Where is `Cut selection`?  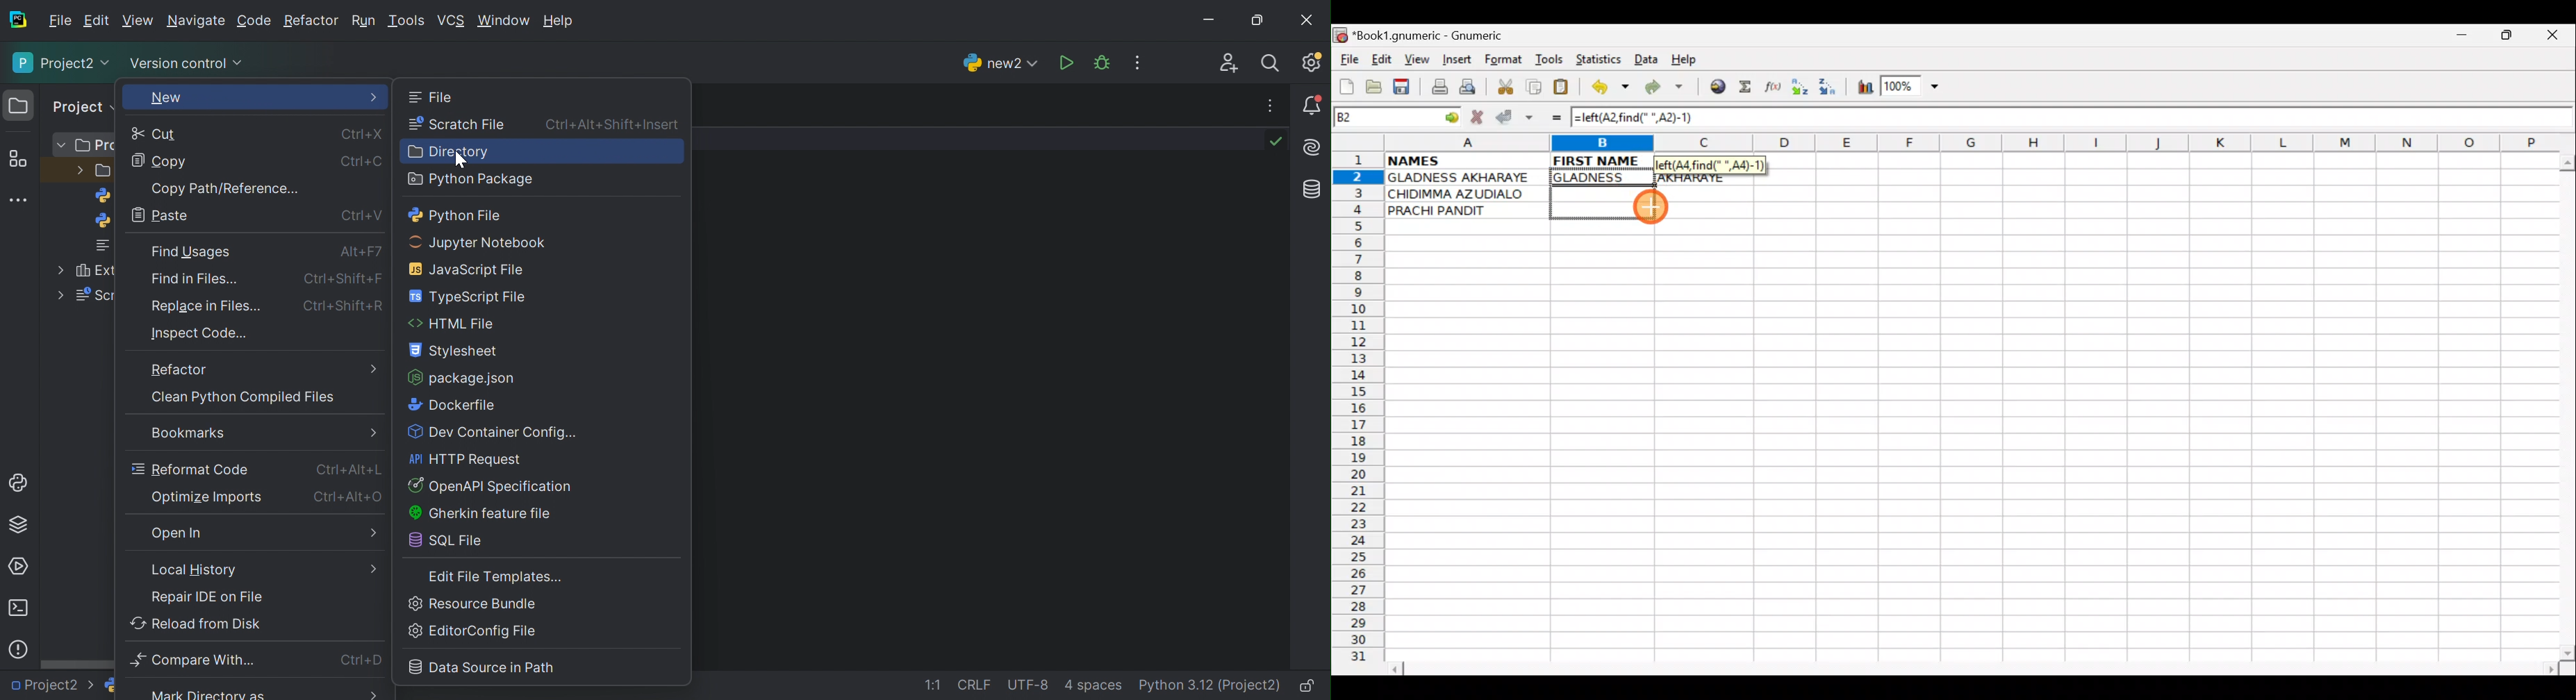
Cut selection is located at coordinates (1505, 85).